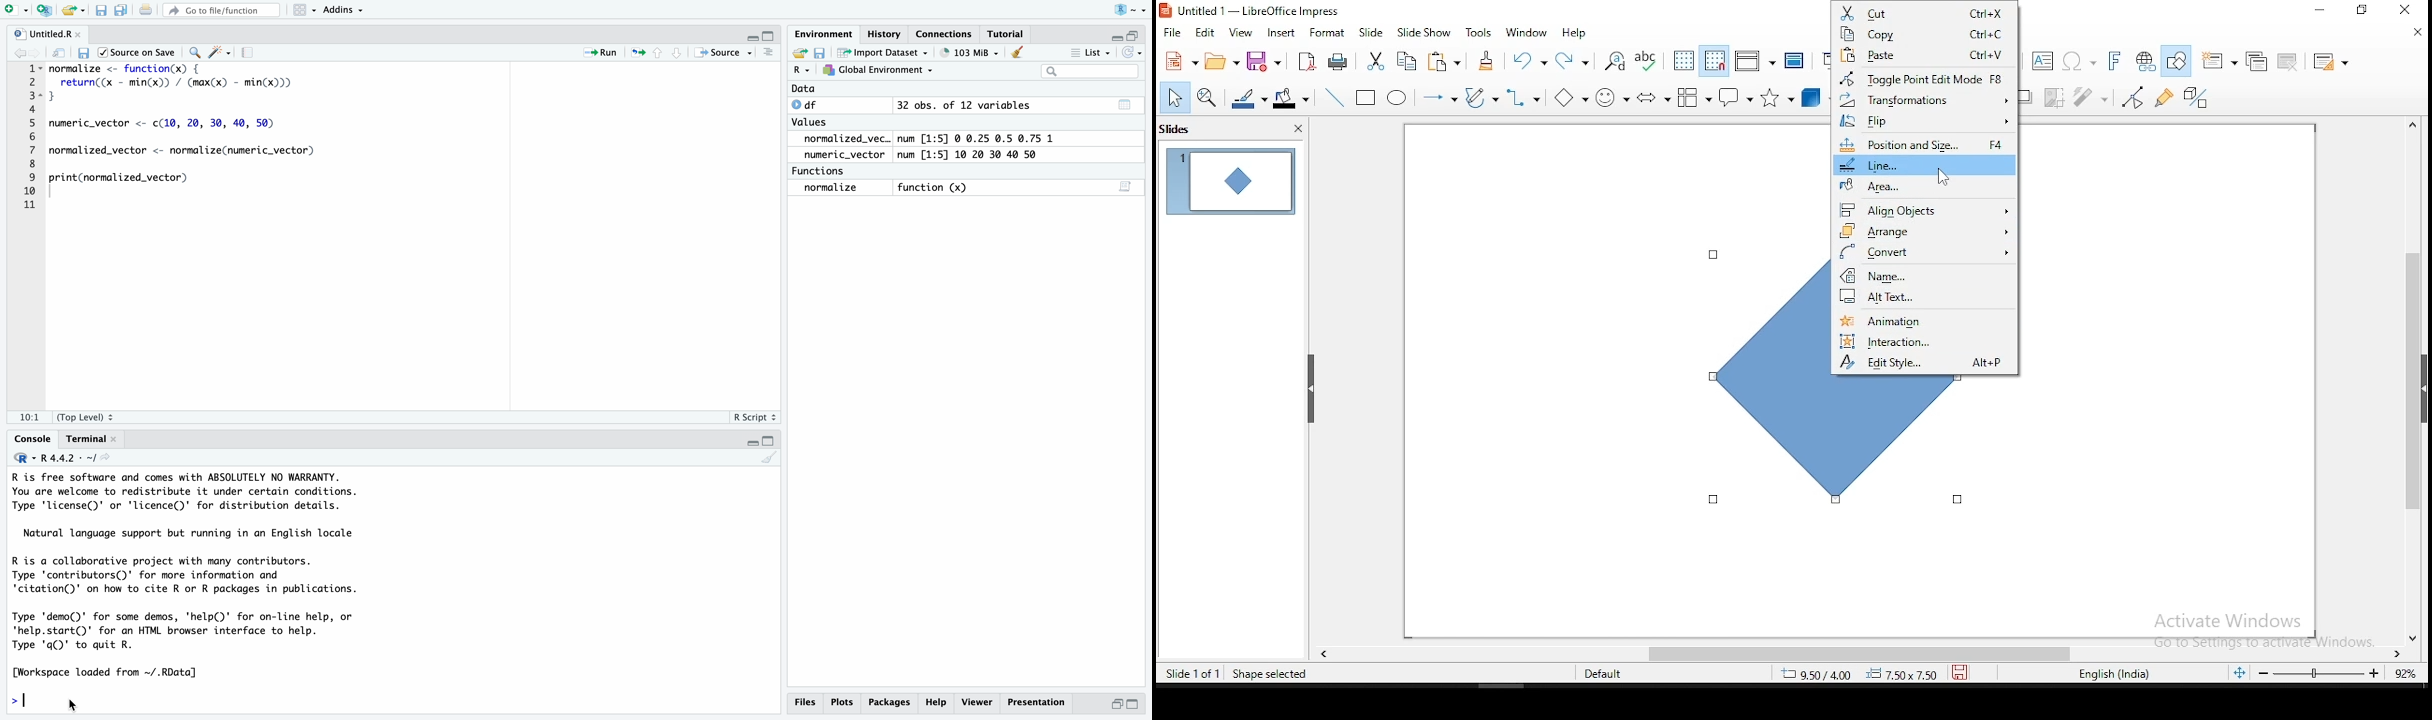 This screenshot has height=728, width=2436. What do you see at coordinates (677, 53) in the screenshot?
I see `Go to next section/chunk (Ctrl + pgDn)` at bounding box center [677, 53].